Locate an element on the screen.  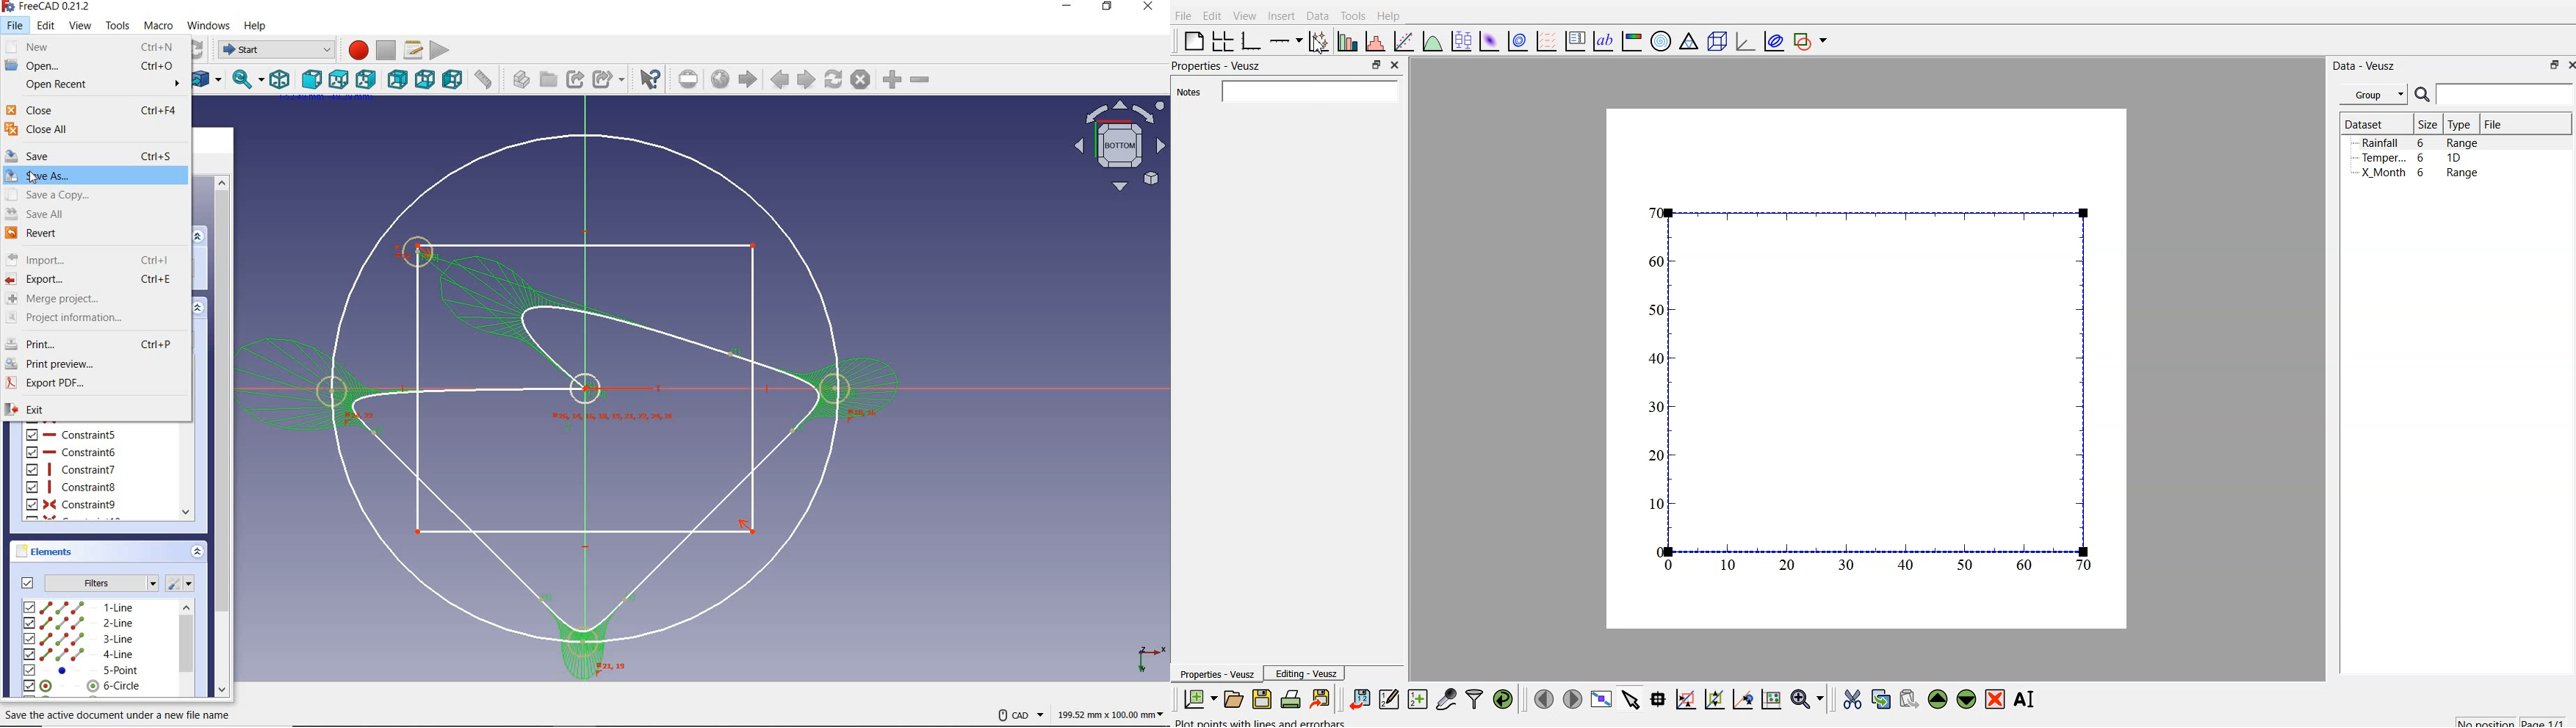
macro is located at coordinates (161, 27).